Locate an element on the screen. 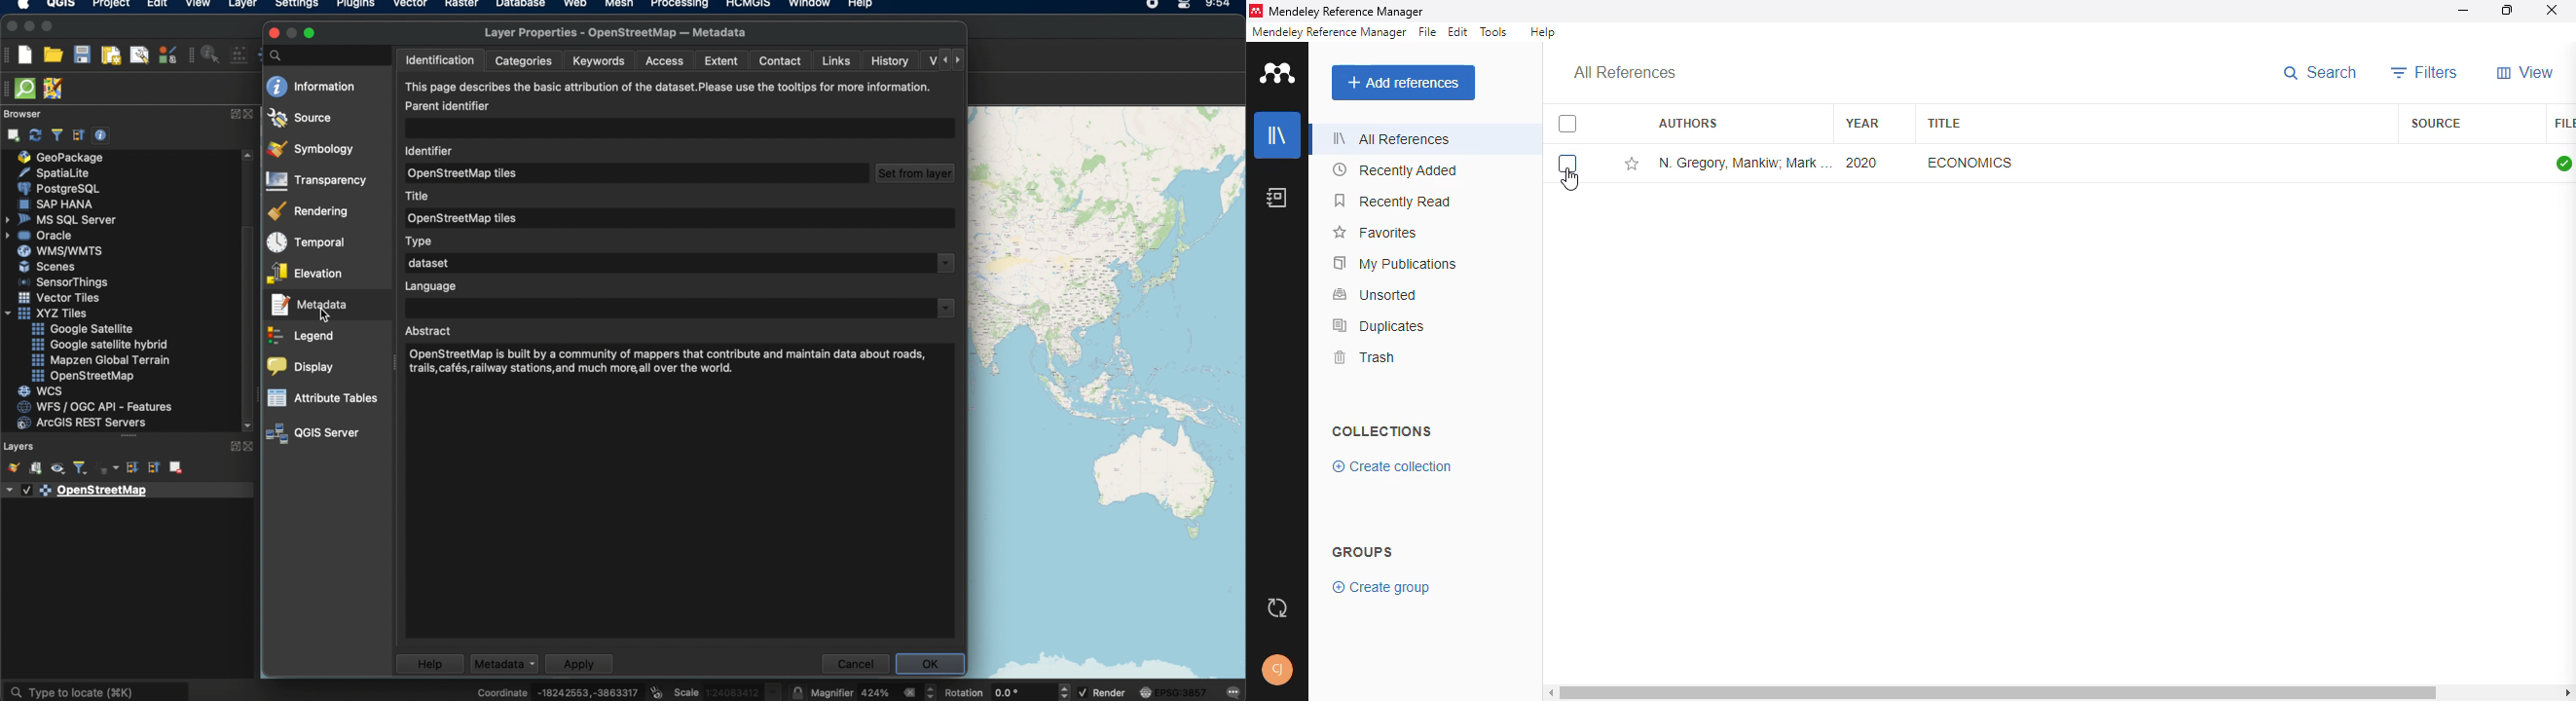 The width and height of the screenshot is (2576, 728). select is located at coordinates (1567, 165).